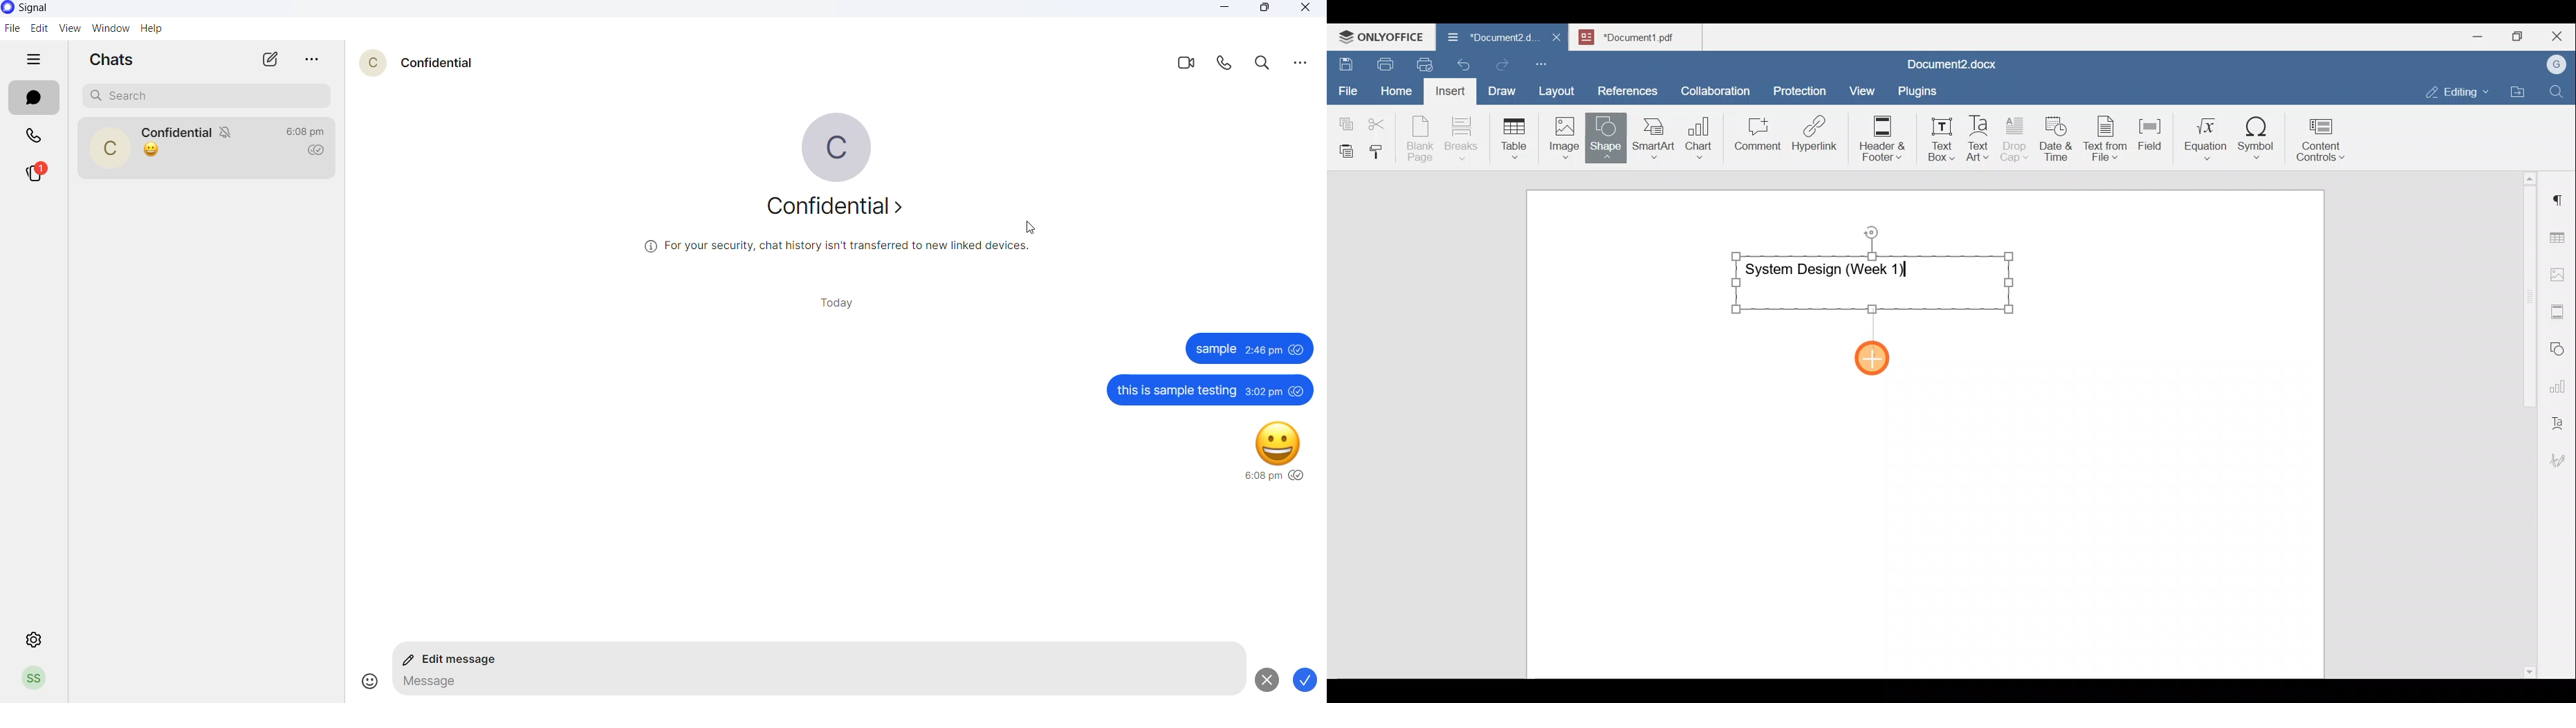  I want to click on Text Art, so click(1979, 139).